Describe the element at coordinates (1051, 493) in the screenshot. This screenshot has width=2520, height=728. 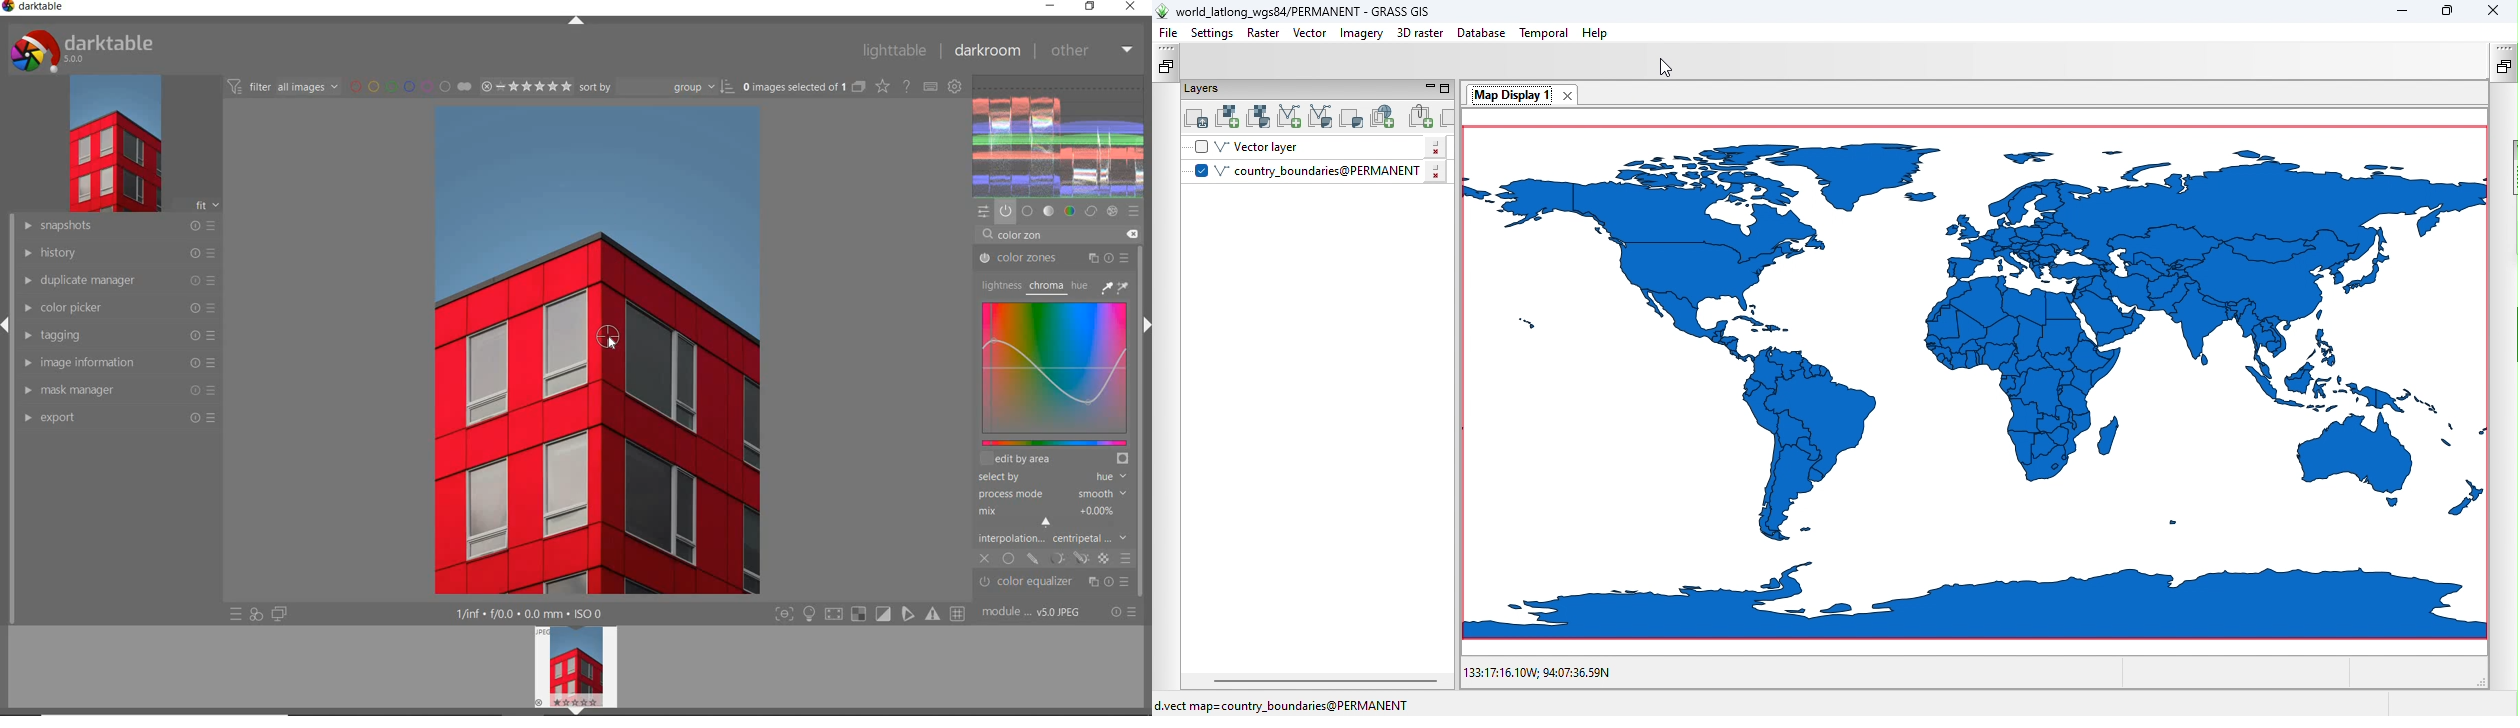
I see `PROCESS MODE` at that location.